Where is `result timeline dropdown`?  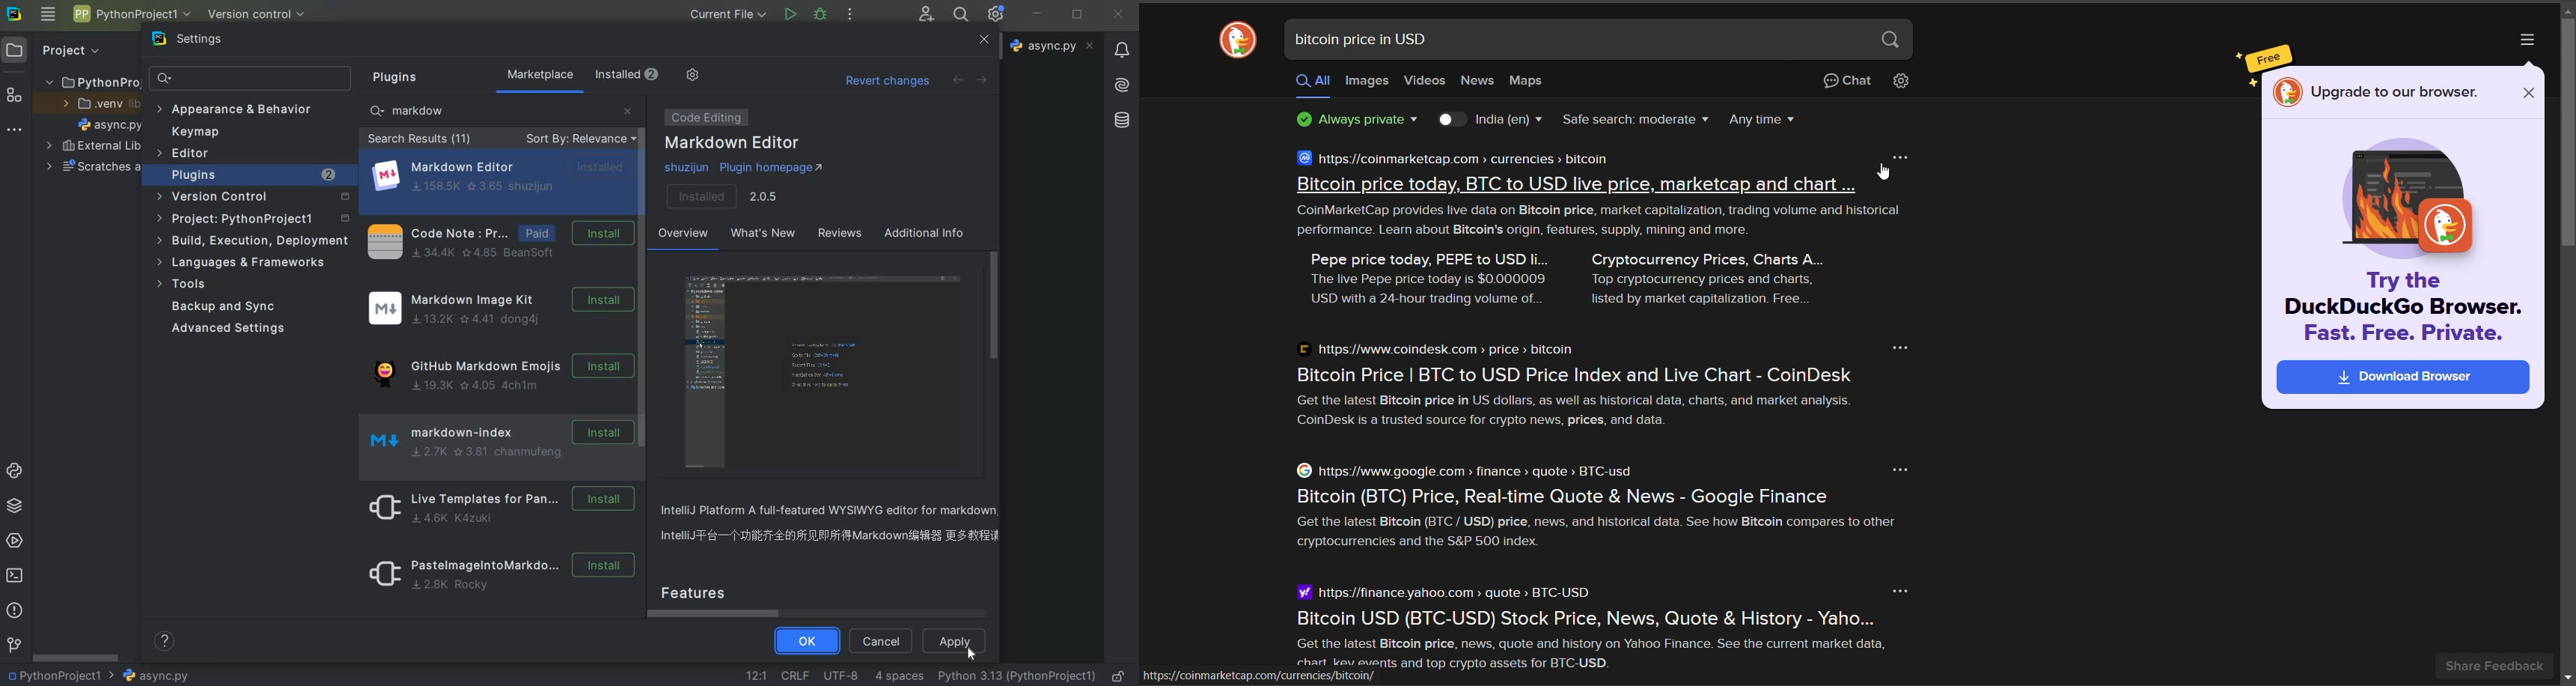 result timeline dropdown is located at coordinates (1760, 121).